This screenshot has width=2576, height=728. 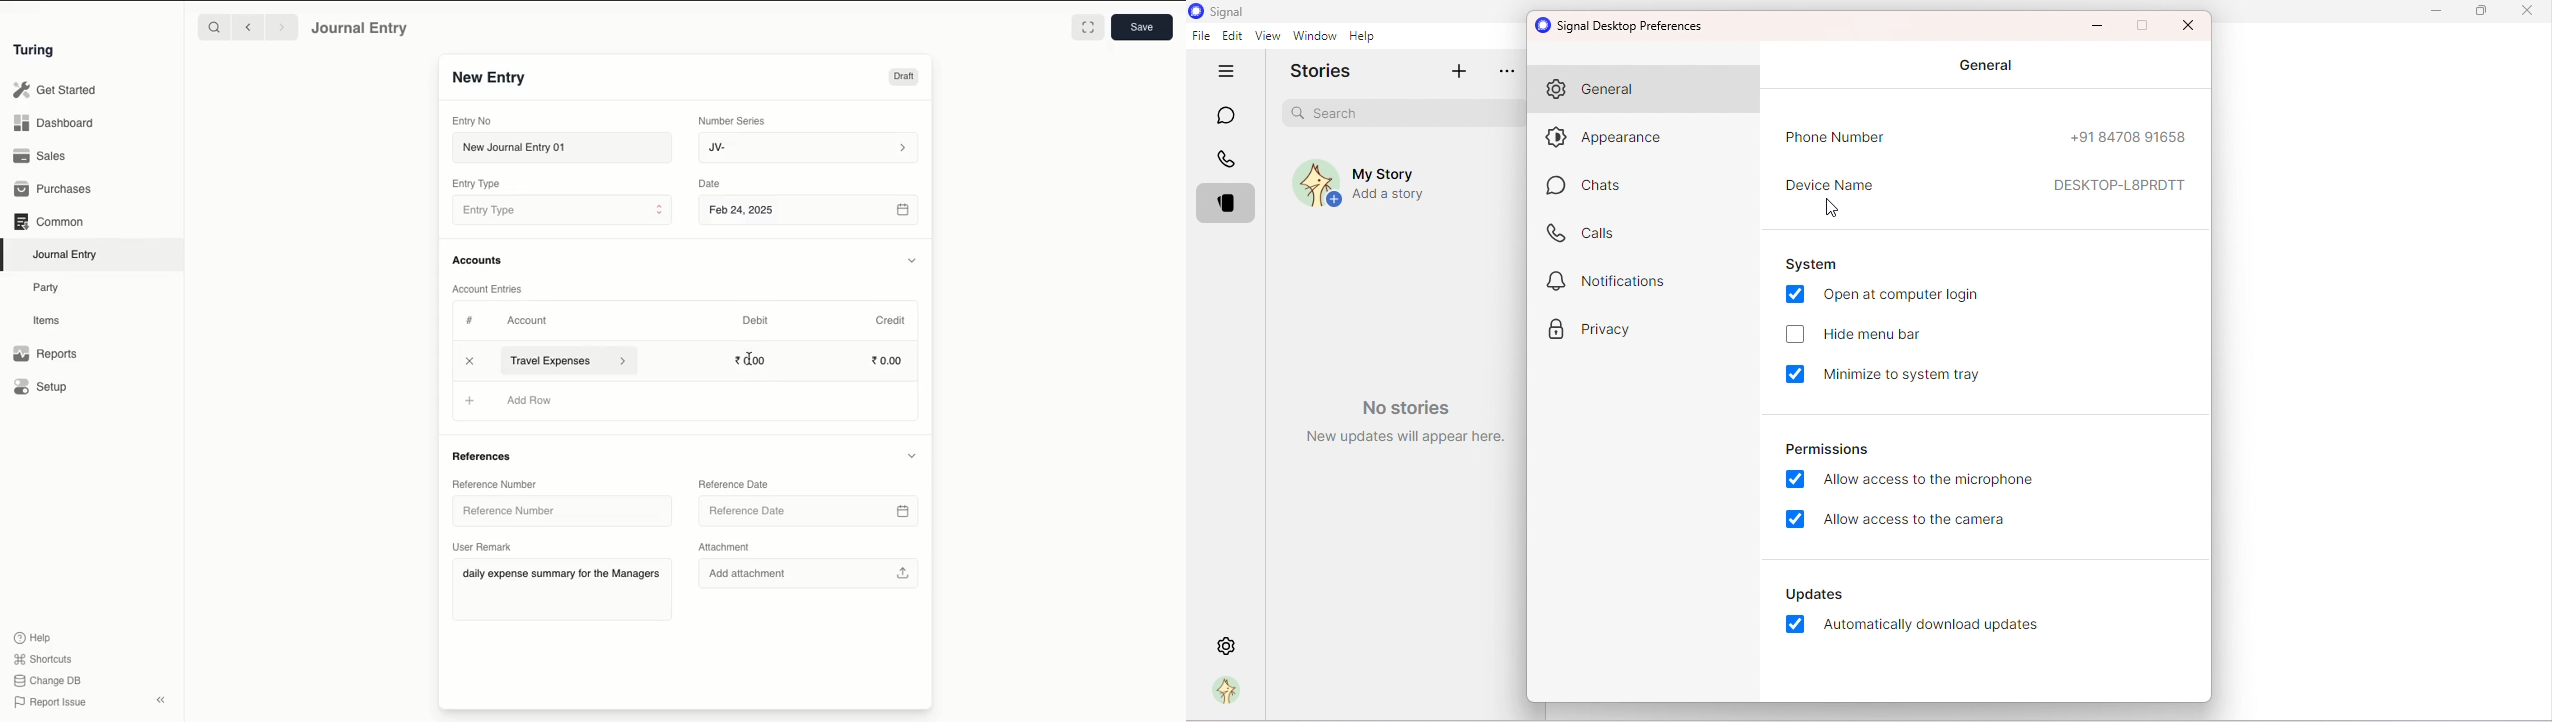 What do you see at coordinates (45, 354) in the screenshot?
I see `Reports` at bounding box center [45, 354].